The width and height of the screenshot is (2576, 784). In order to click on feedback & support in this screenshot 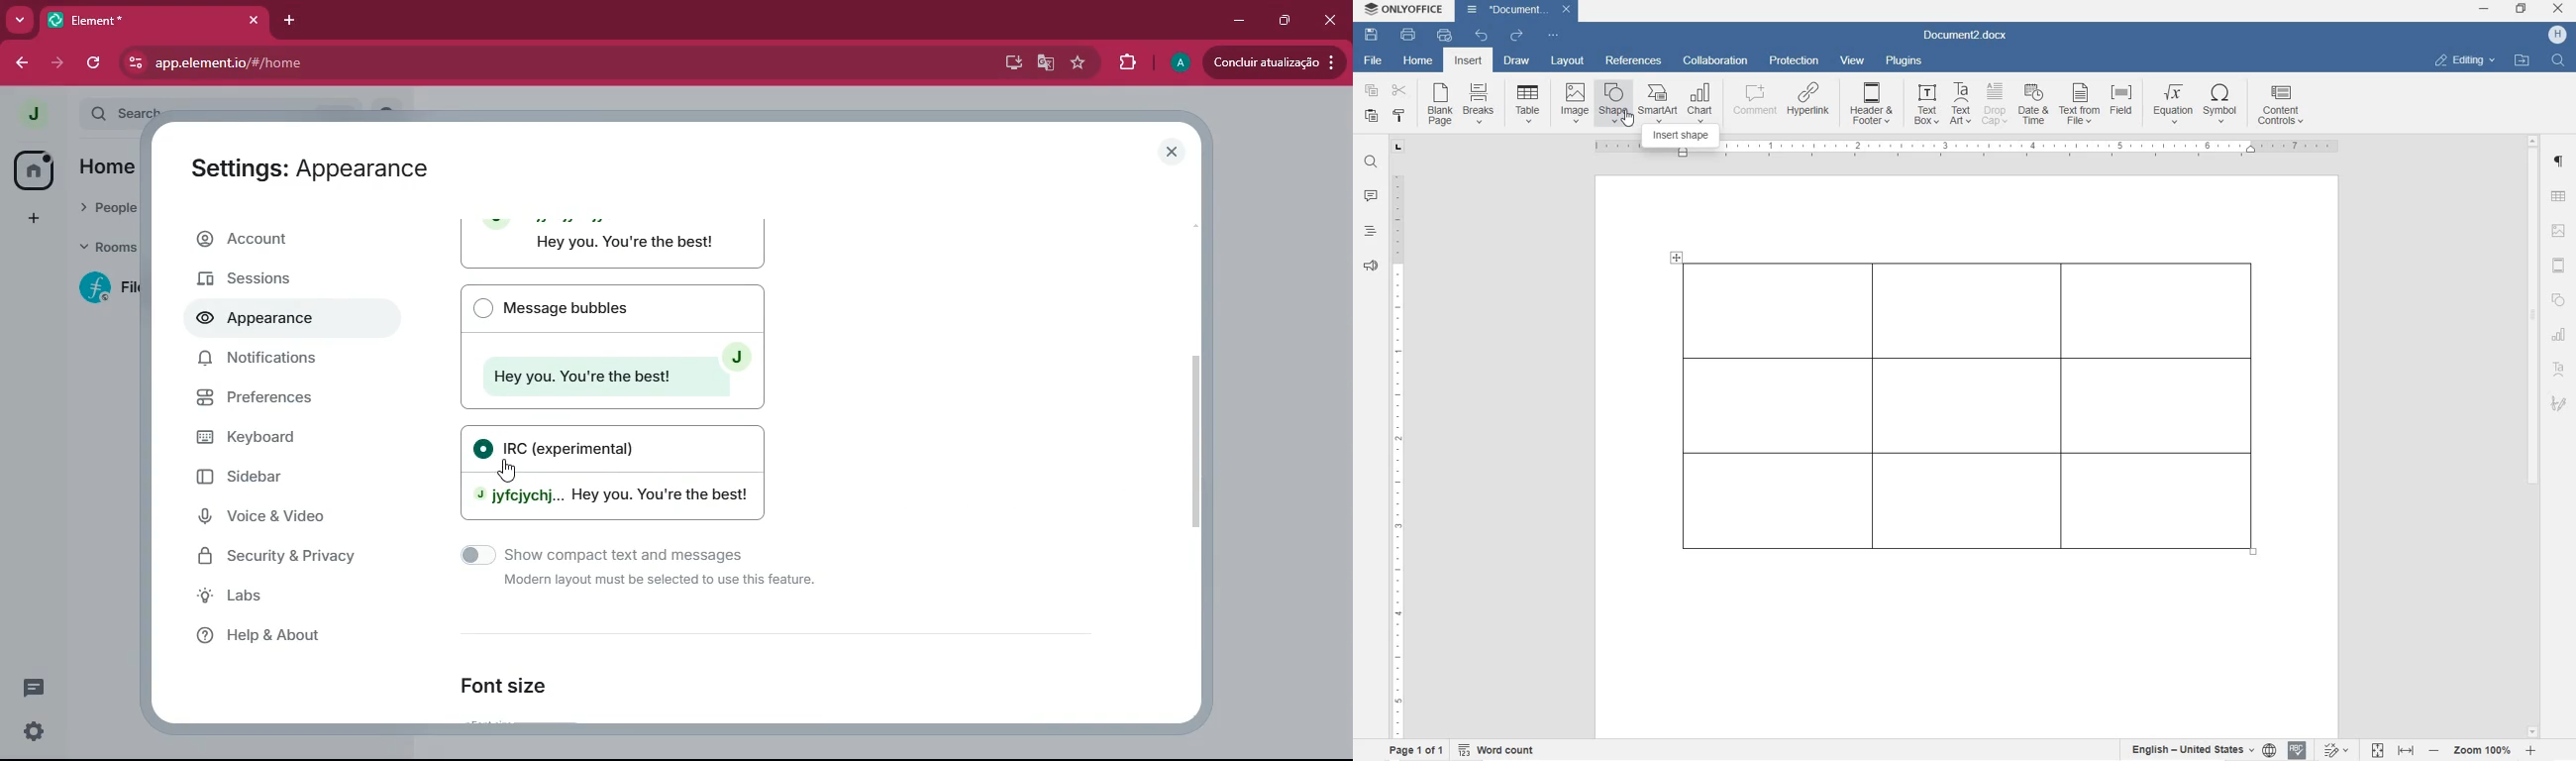, I will do `click(1370, 268)`.